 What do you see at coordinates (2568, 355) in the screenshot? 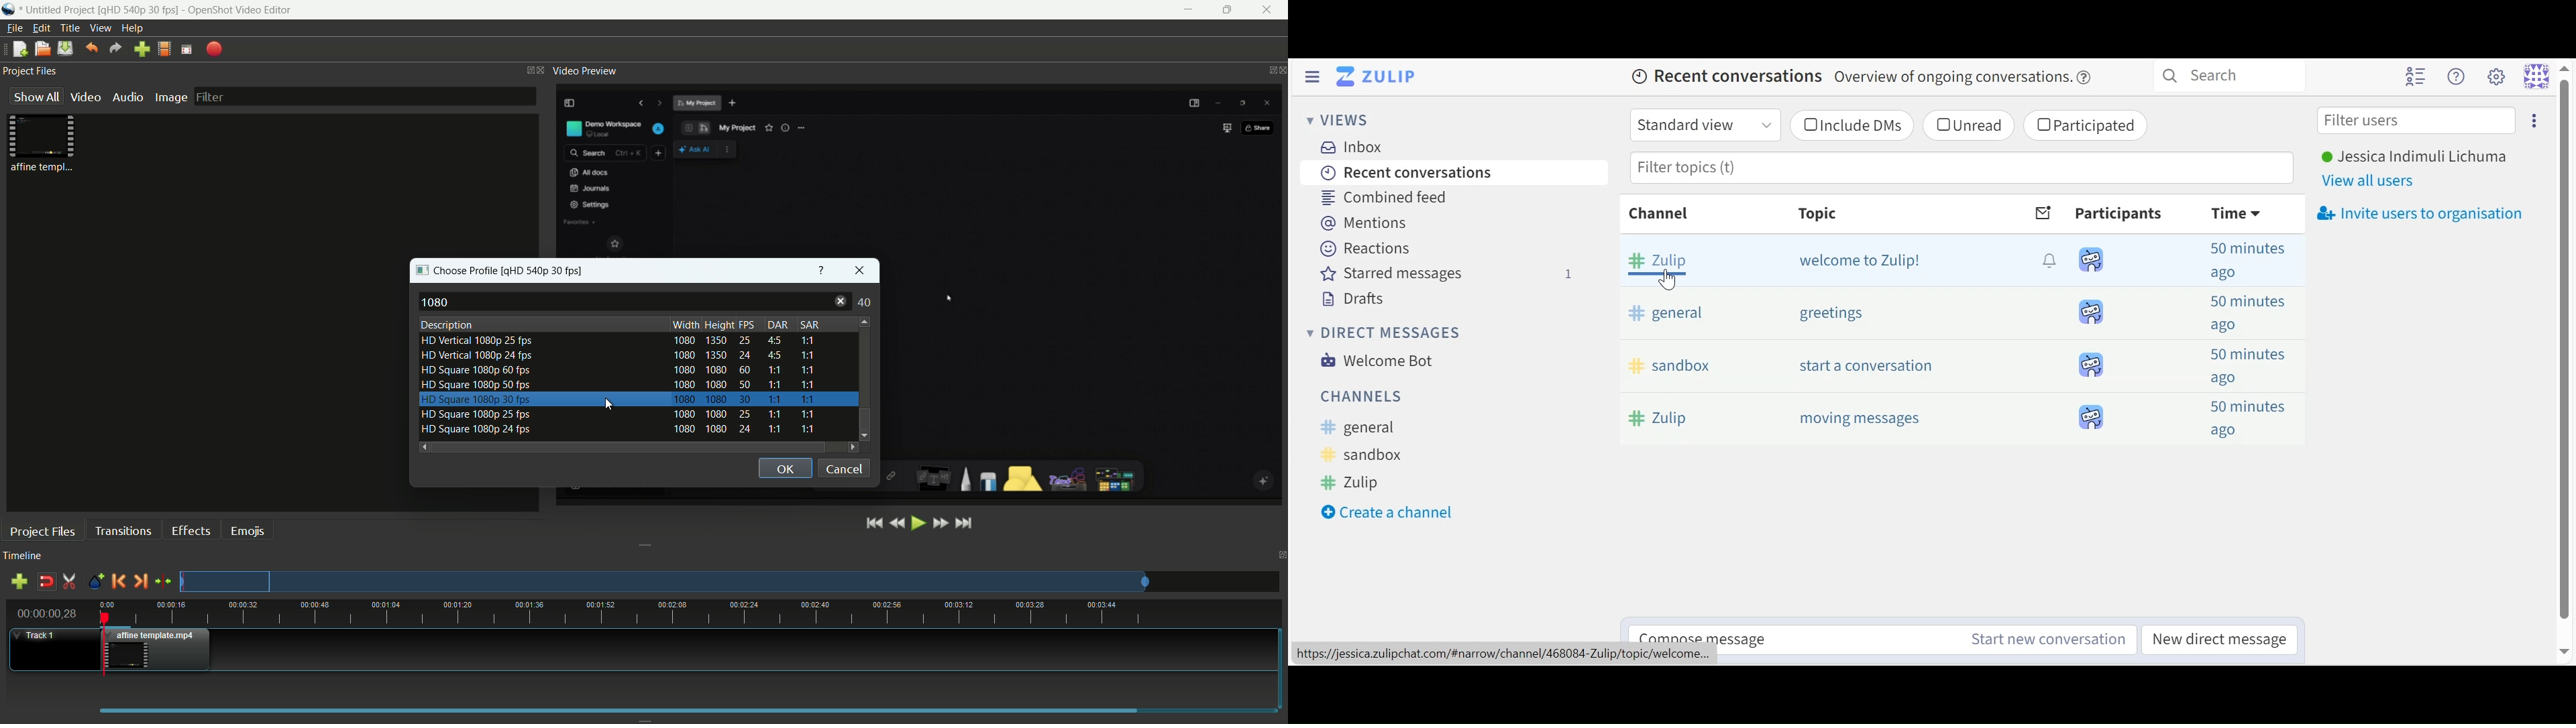
I see `scroll bar` at bounding box center [2568, 355].